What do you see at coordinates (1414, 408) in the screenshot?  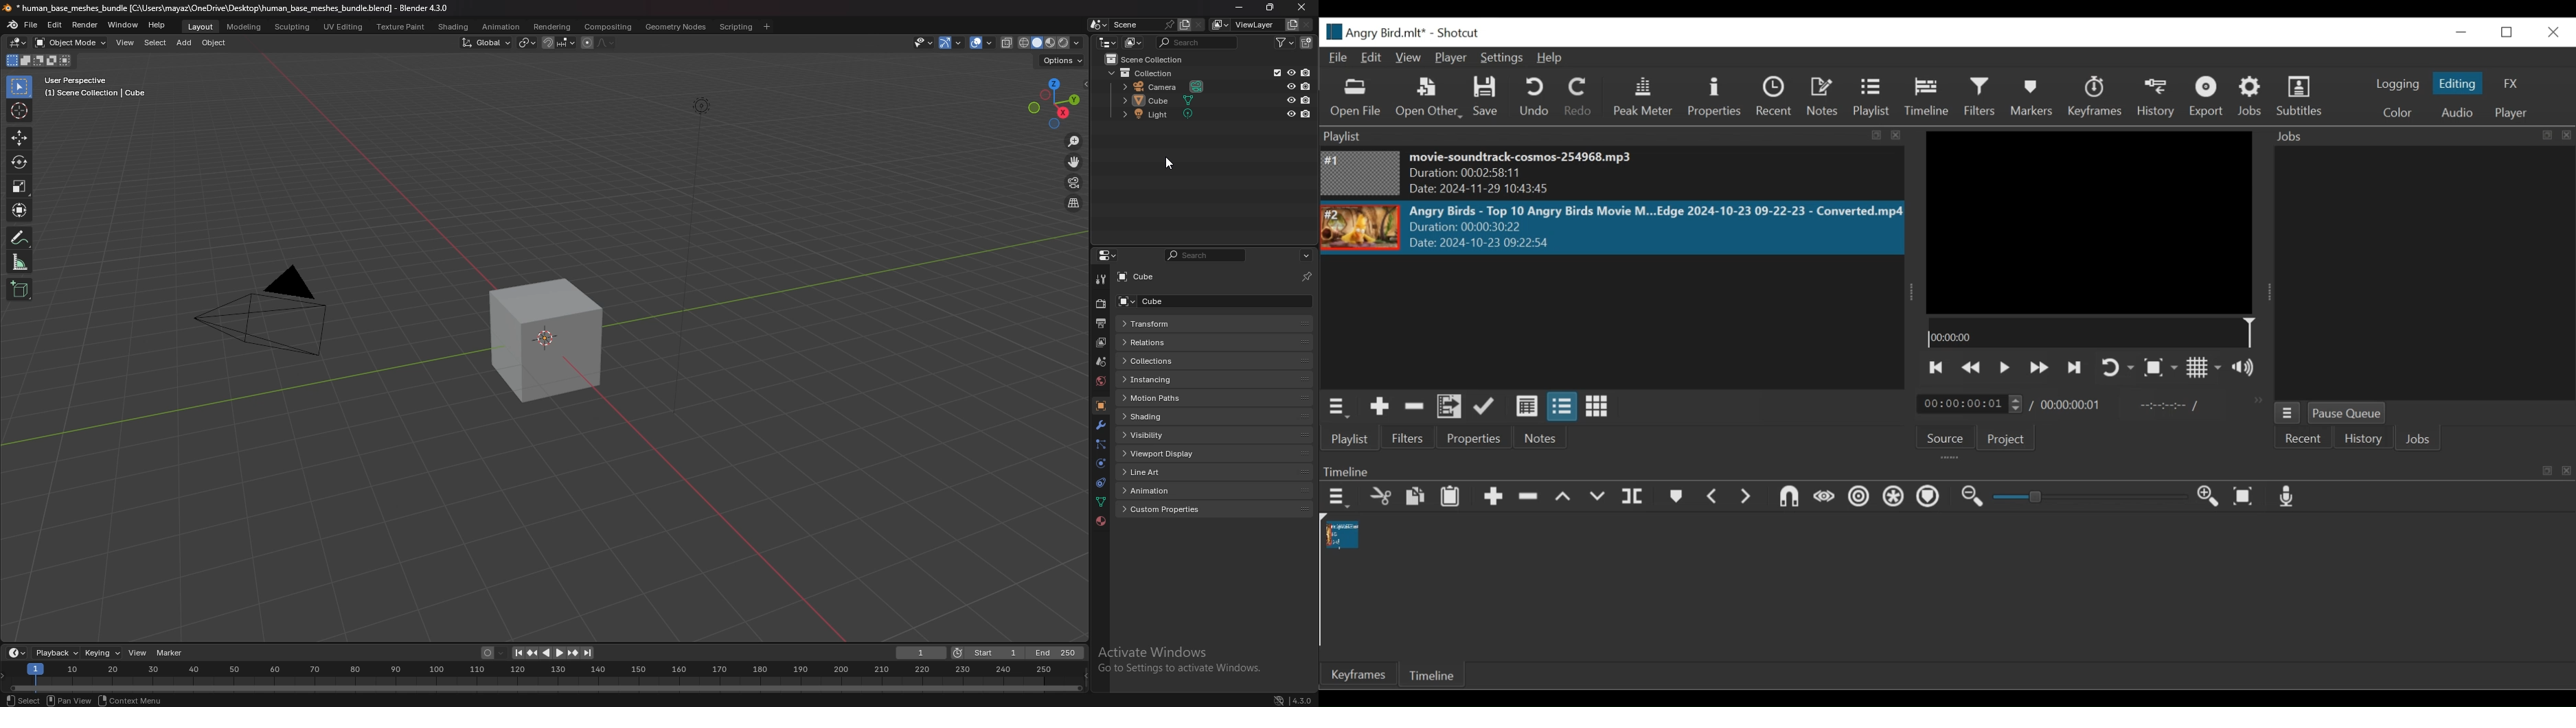 I see `Remove cut` at bounding box center [1414, 408].